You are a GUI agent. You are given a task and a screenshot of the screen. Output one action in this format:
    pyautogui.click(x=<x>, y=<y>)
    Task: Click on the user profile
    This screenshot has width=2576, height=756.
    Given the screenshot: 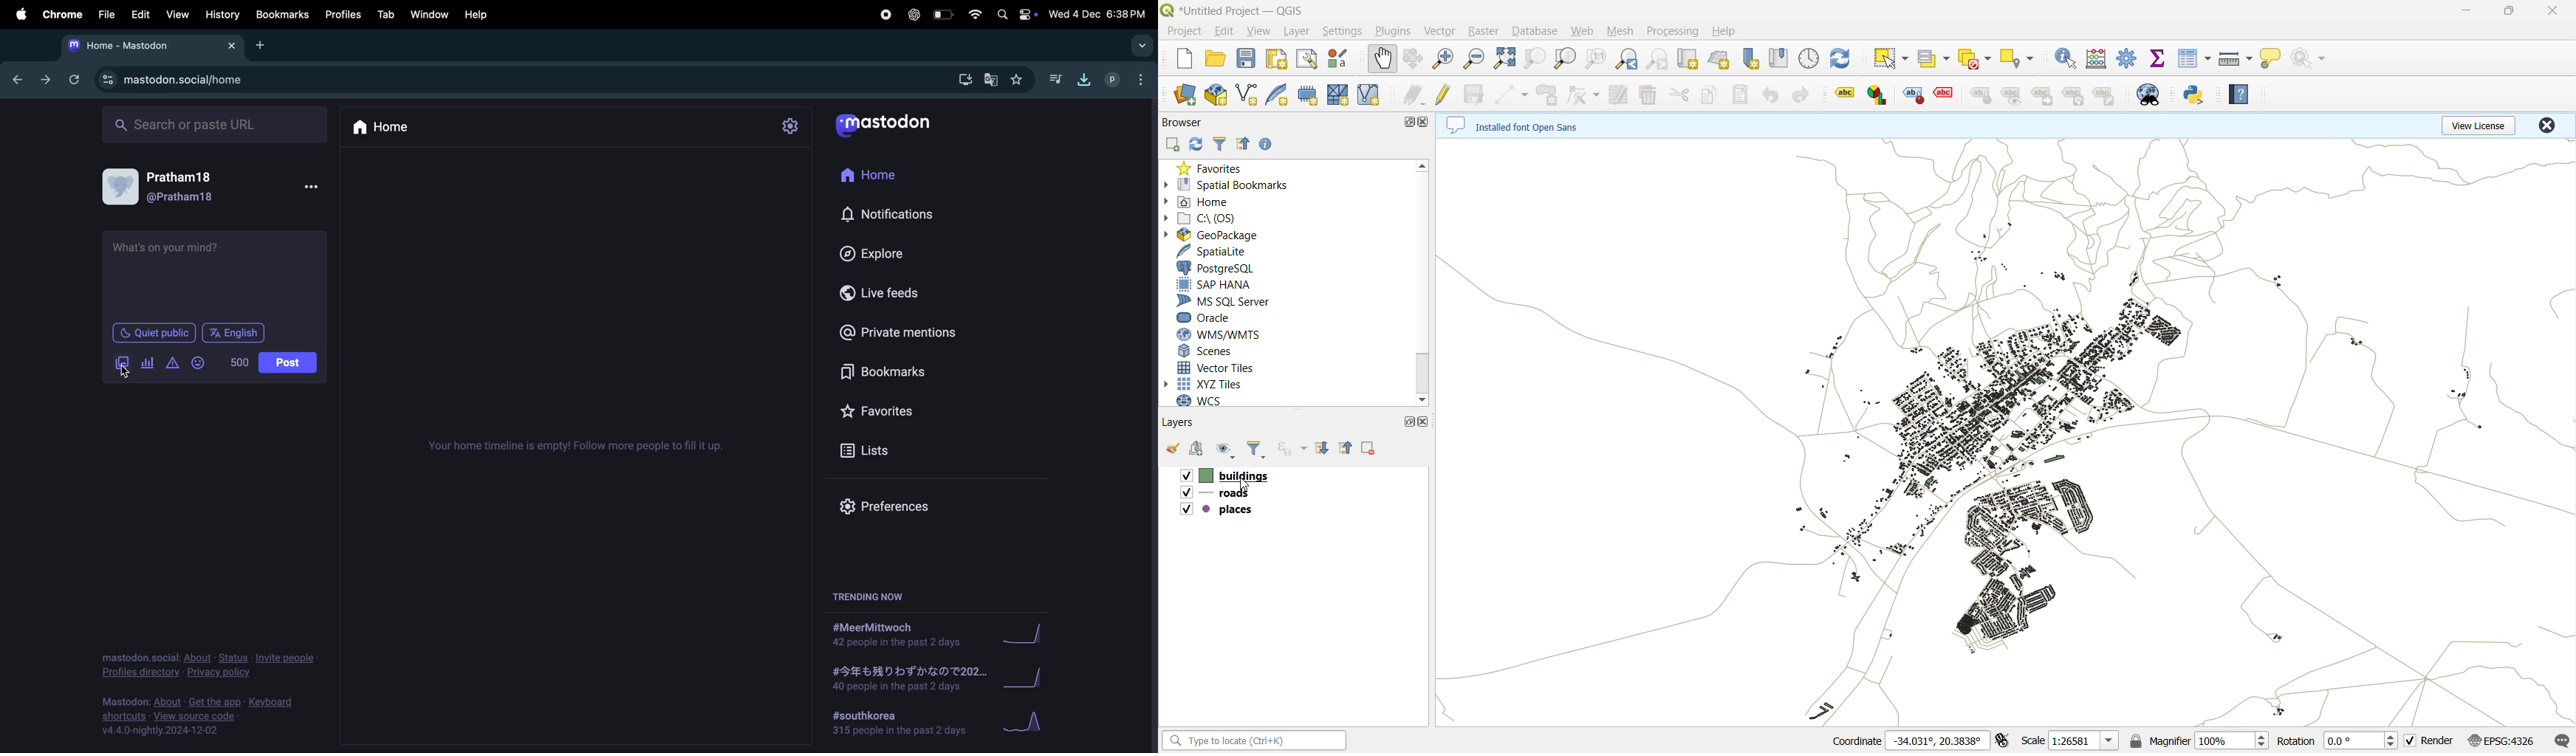 What is the action you would take?
    pyautogui.click(x=170, y=185)
    